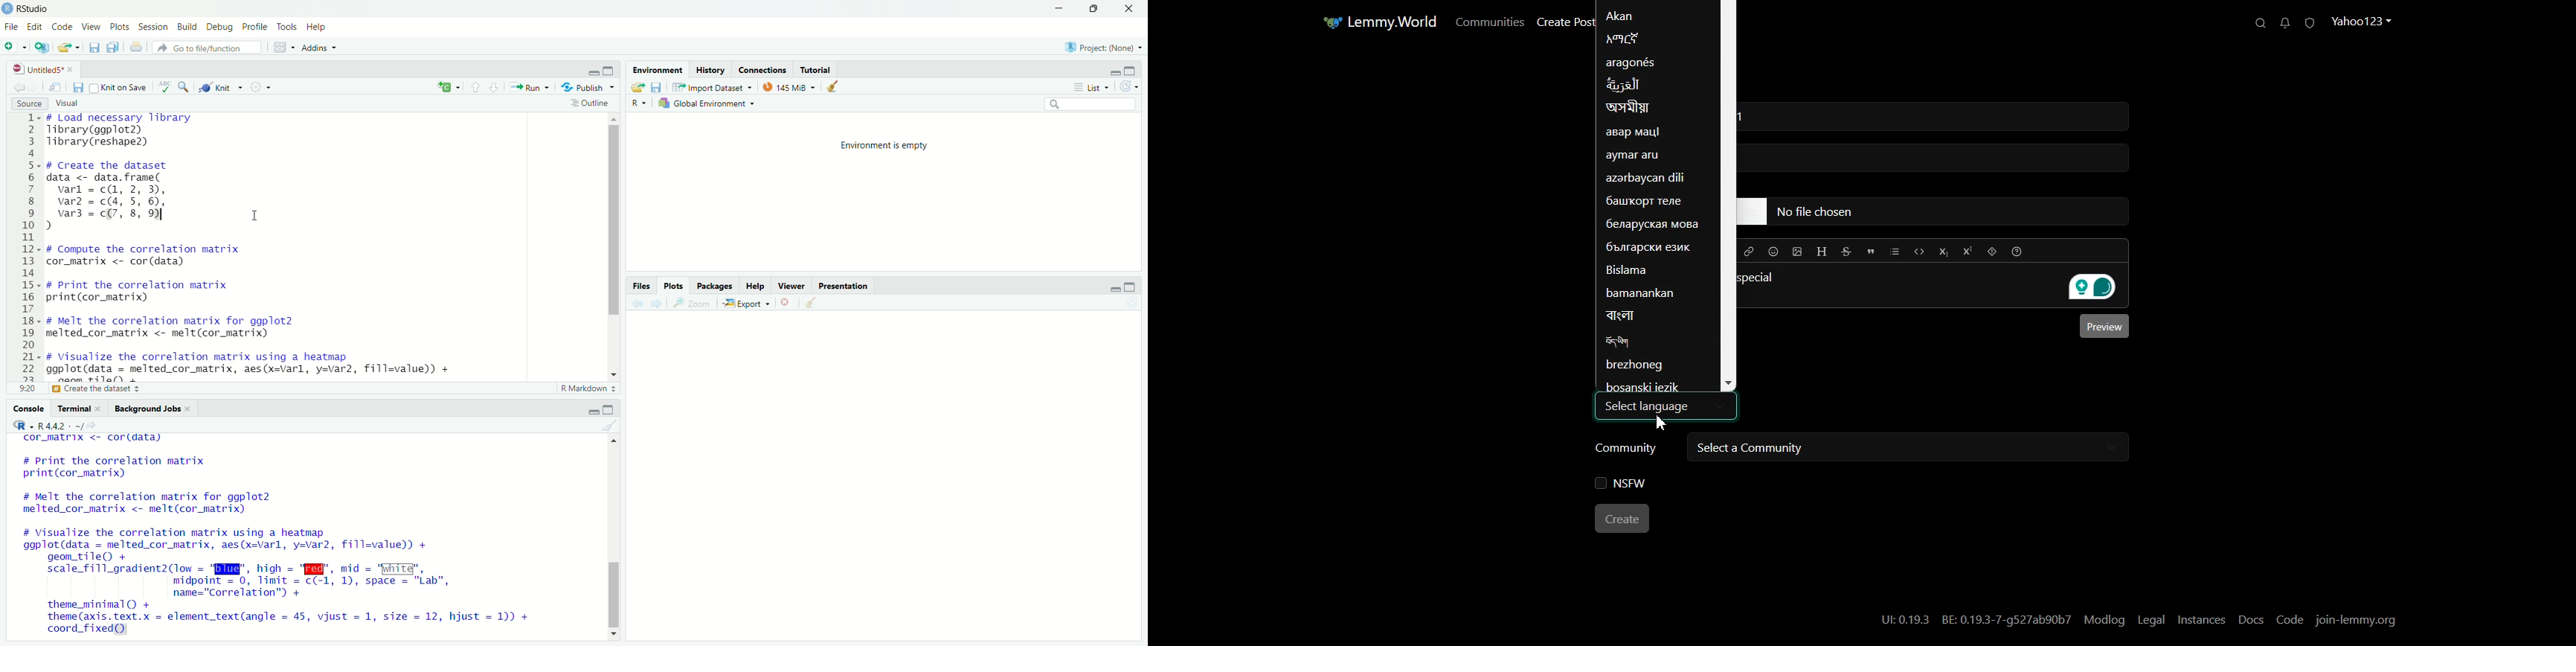 The width and height of the screenshot is (2576, 672). Describe the element at coordinates (528, 88) in the screenshot. I see `run` at that location.